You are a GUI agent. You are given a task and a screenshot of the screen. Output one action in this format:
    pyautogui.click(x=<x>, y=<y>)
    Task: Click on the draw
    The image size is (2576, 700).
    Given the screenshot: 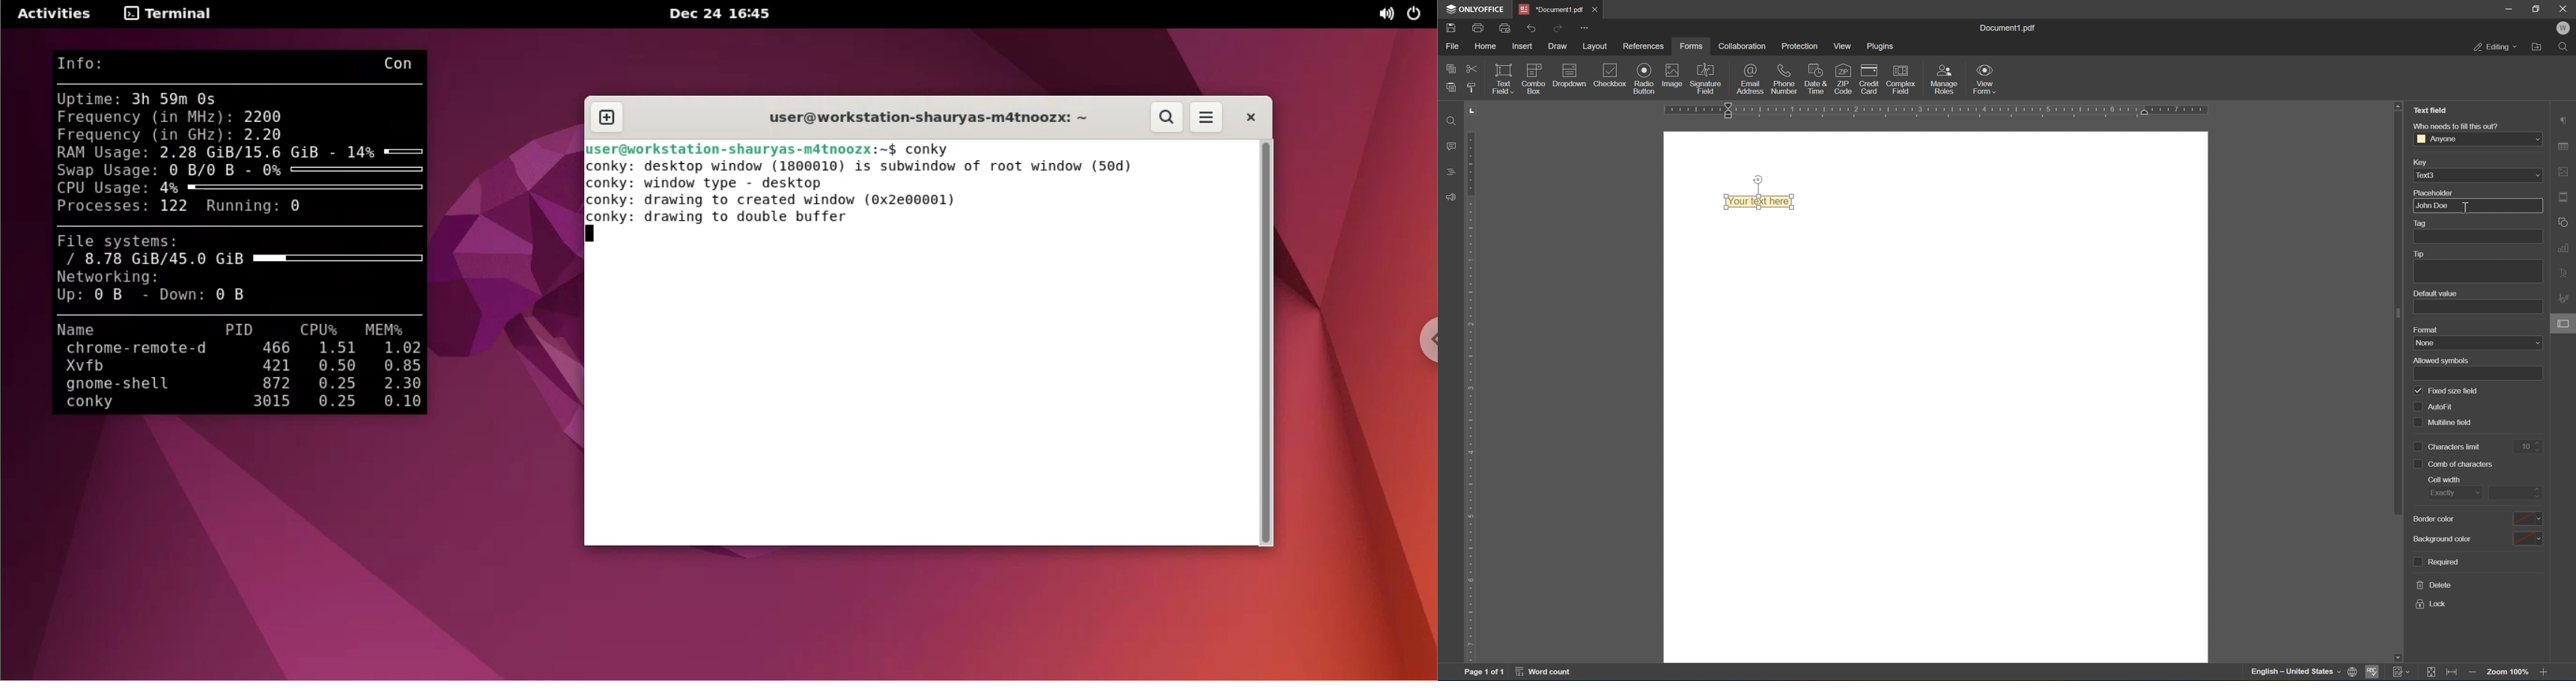 What is the action you would take?
    pyautogui.click(x=1560, y=44)
    